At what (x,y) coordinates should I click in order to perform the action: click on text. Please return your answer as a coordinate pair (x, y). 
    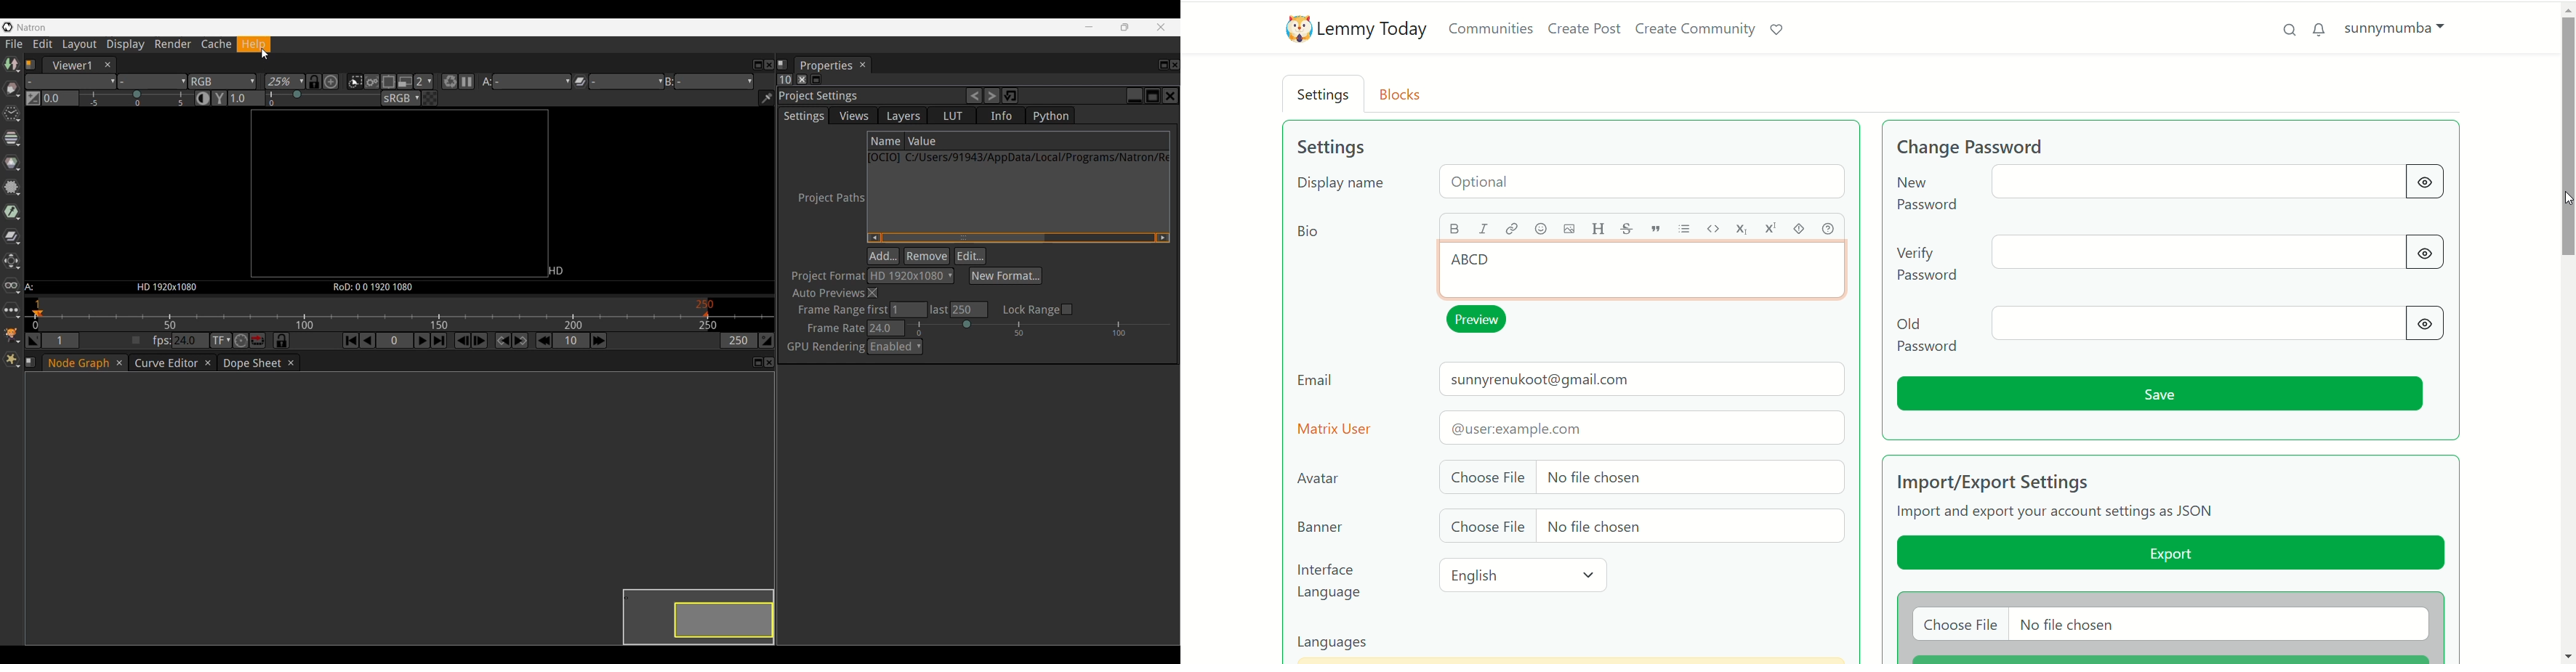
    Looking at the image, I should click on (2060, 514).